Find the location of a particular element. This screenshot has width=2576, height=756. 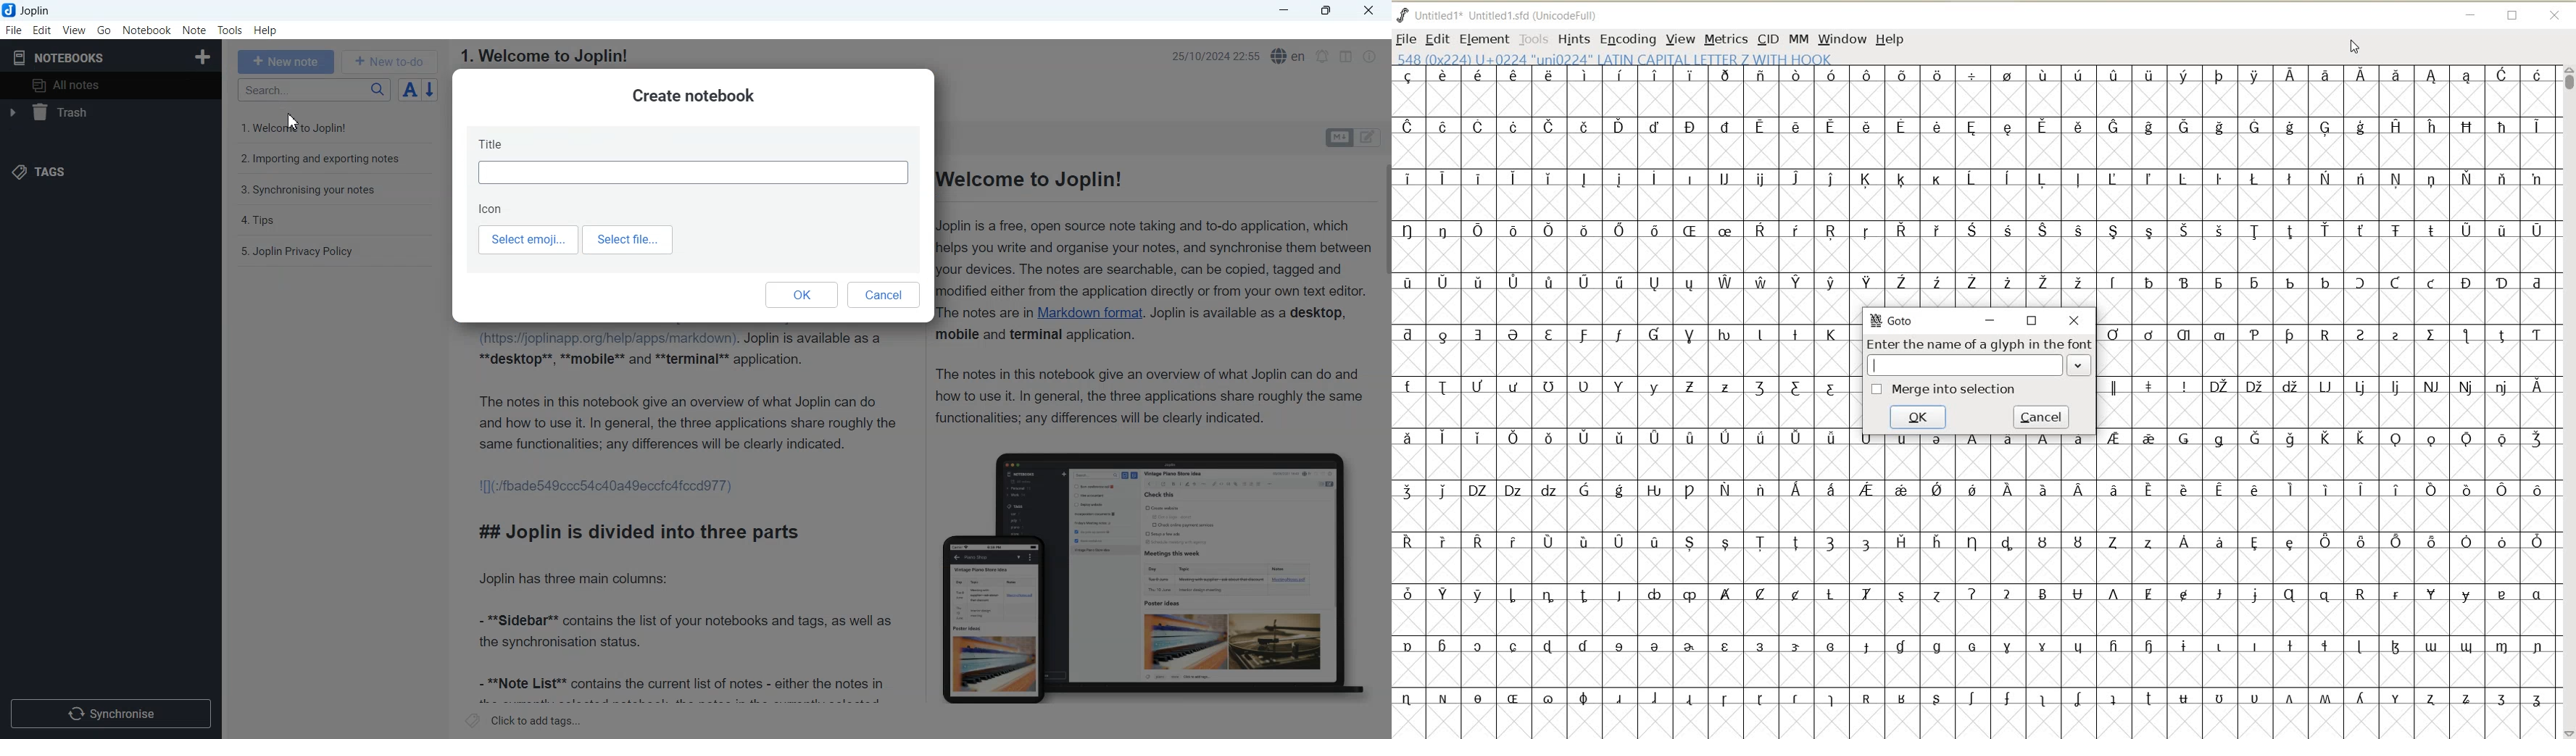

4. Tips is located at coordinates (259, 220).